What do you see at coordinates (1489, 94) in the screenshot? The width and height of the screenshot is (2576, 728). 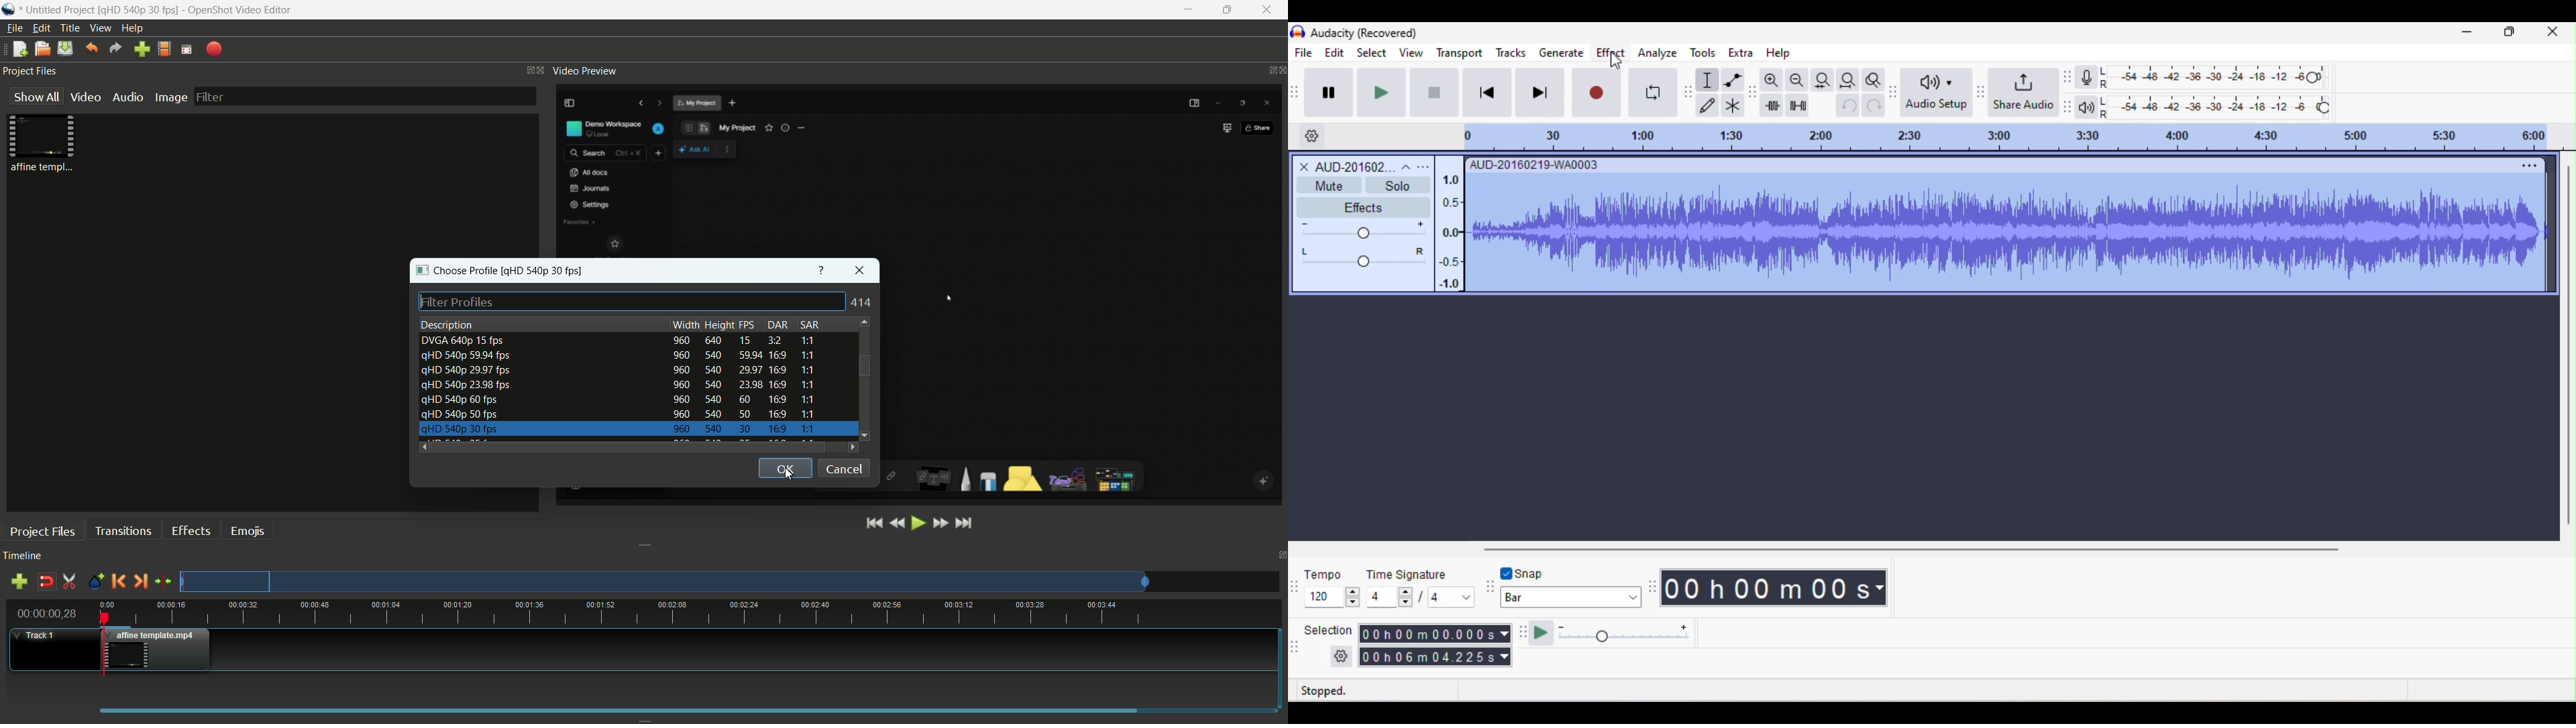 I see `skip to start` at bounding box center [1489, 94].